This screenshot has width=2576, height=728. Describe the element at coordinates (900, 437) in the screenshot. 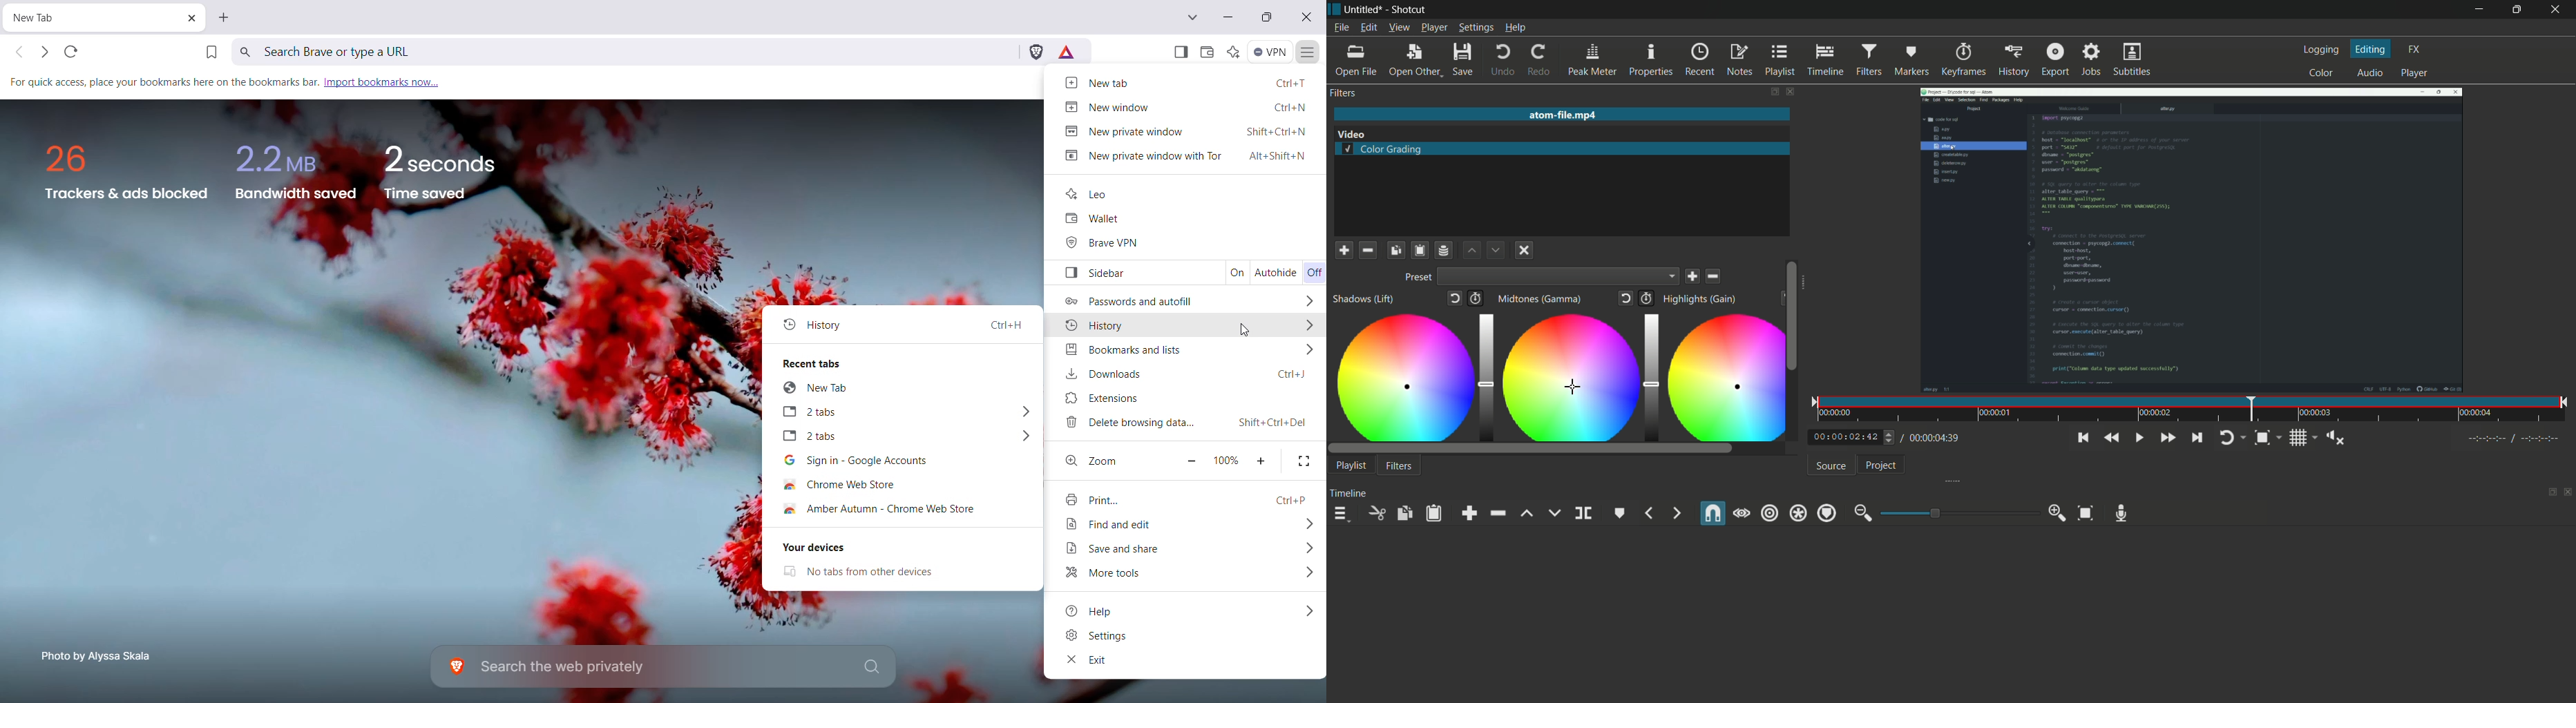

I see `2 tabs` at that location.